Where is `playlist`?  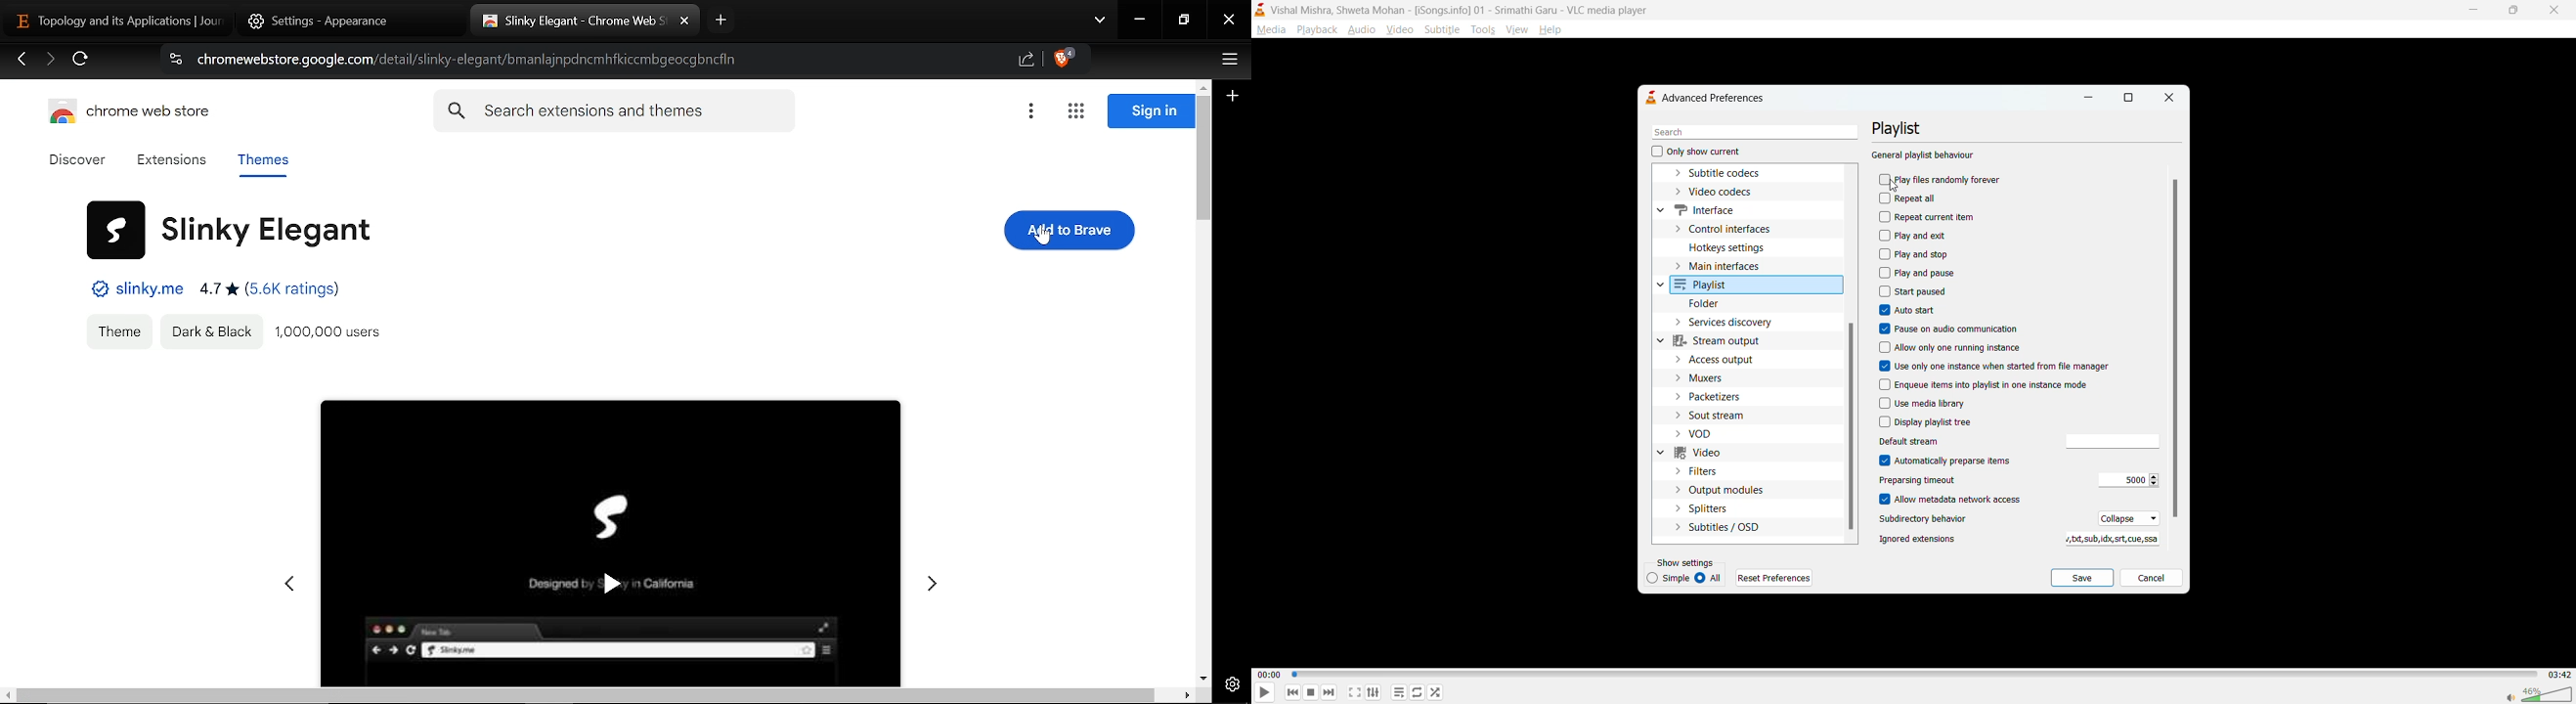
playlist is located at coordinates (1401, 693).